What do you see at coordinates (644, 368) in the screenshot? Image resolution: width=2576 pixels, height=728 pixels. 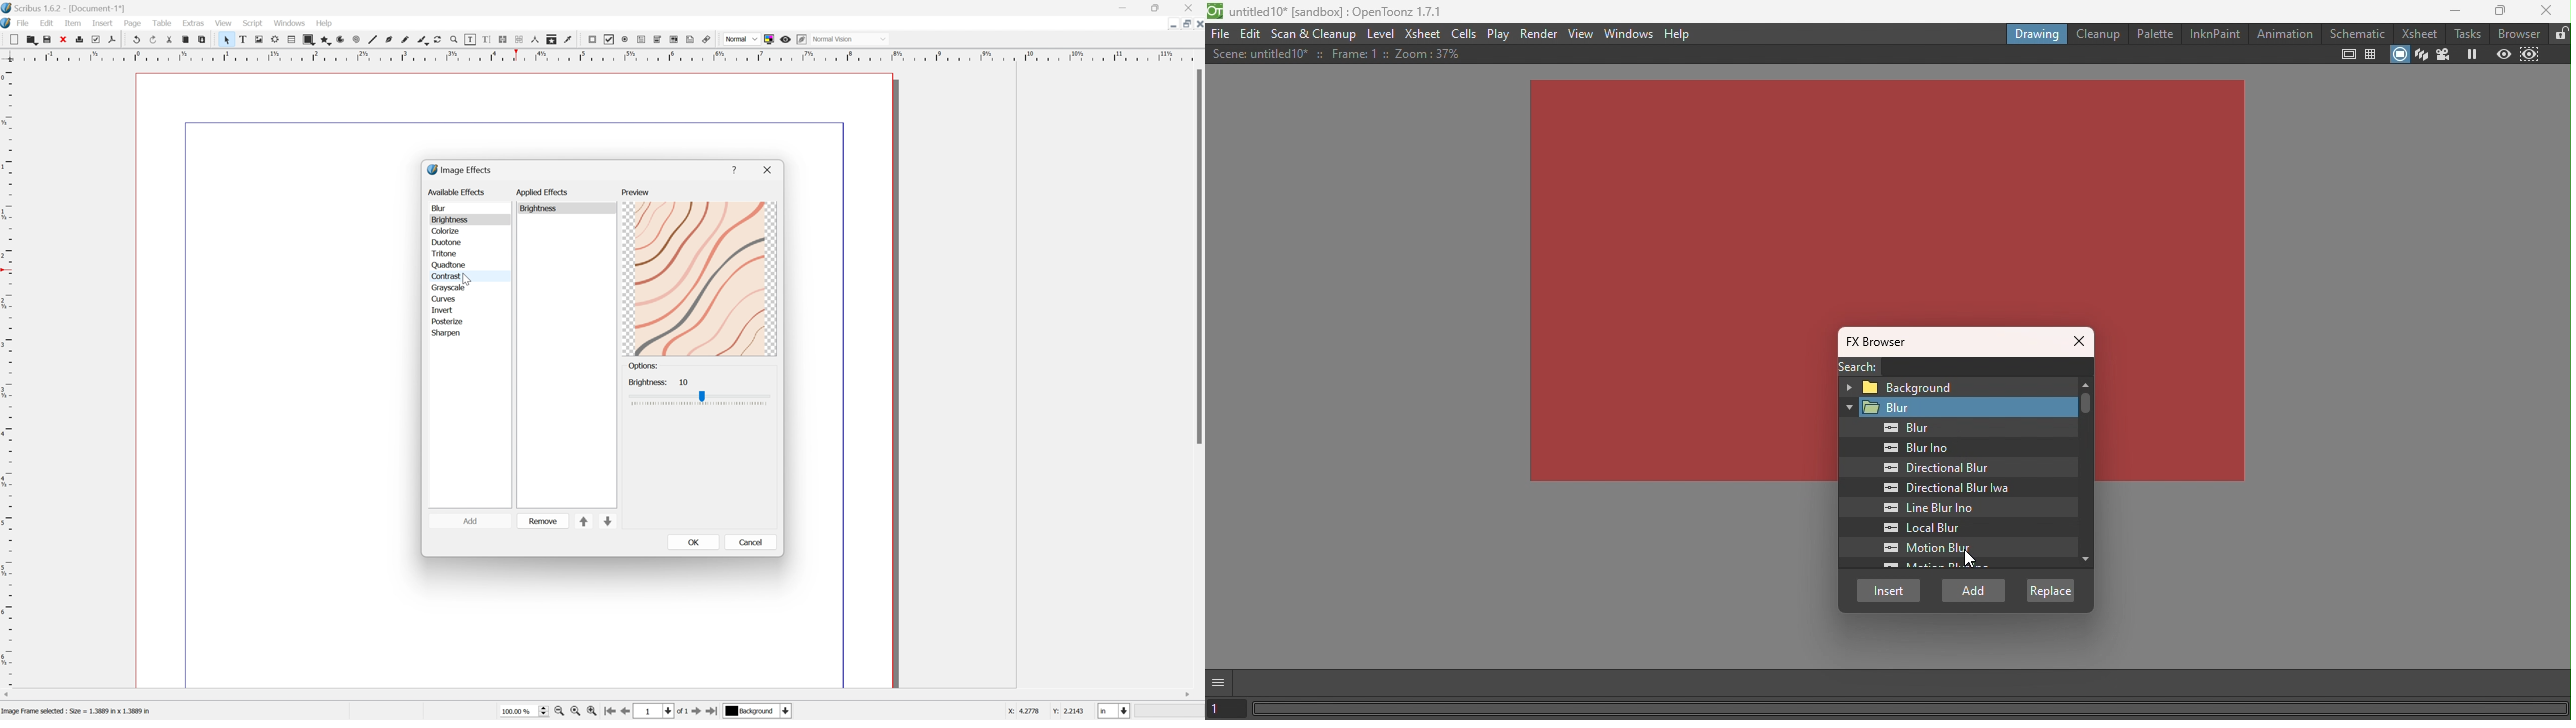 I see `options:` at bounding box center [644, 368].